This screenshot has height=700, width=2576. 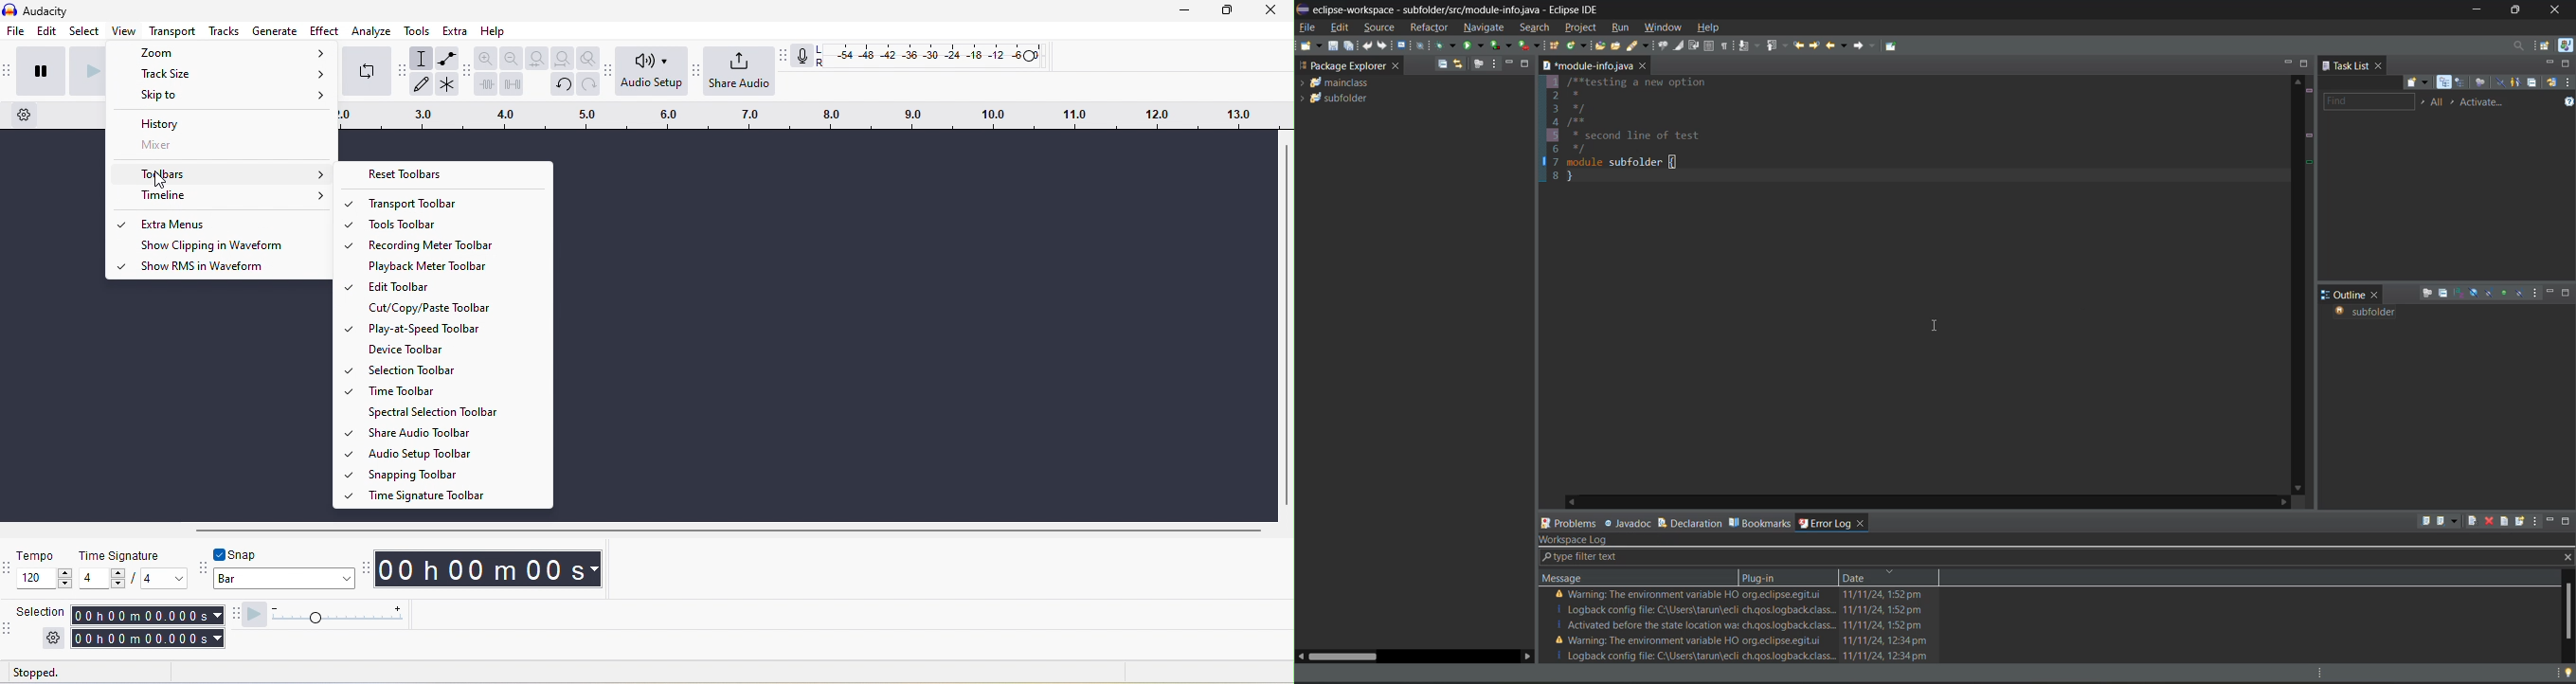 I want to click on Track size, so click(x=223, y=72).